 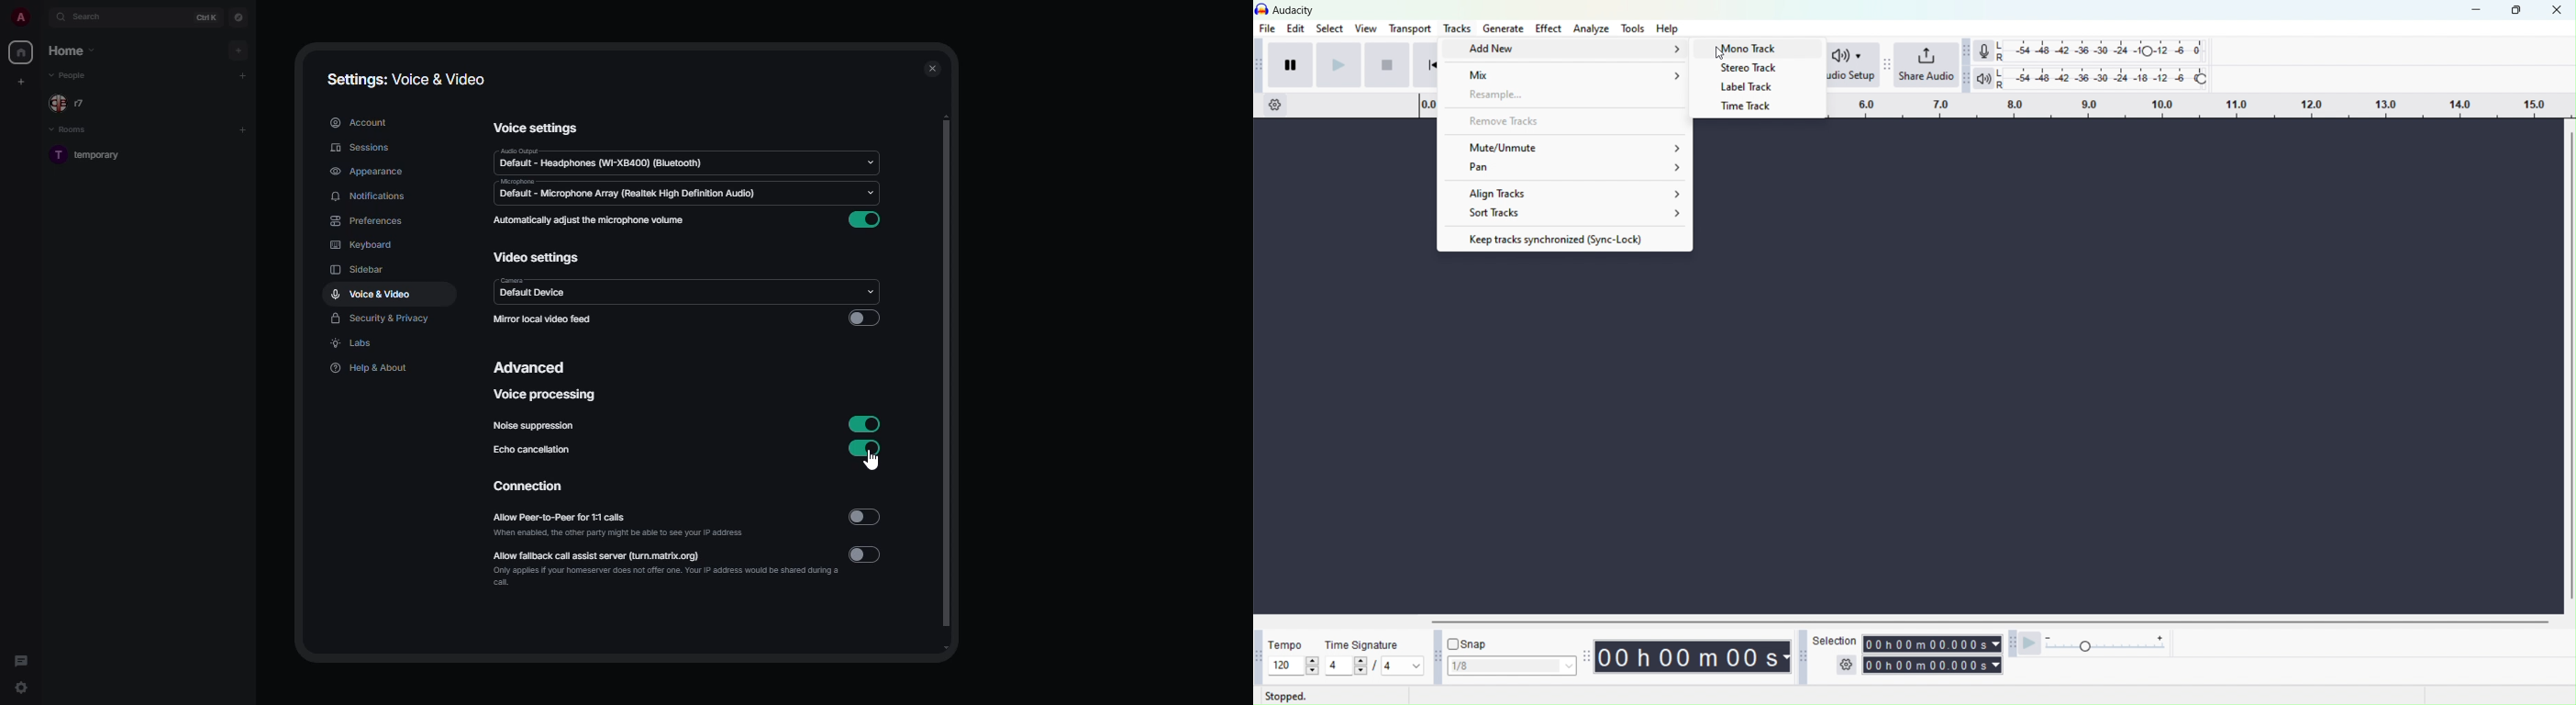 I want to click on account, so click(x=360, y=121).